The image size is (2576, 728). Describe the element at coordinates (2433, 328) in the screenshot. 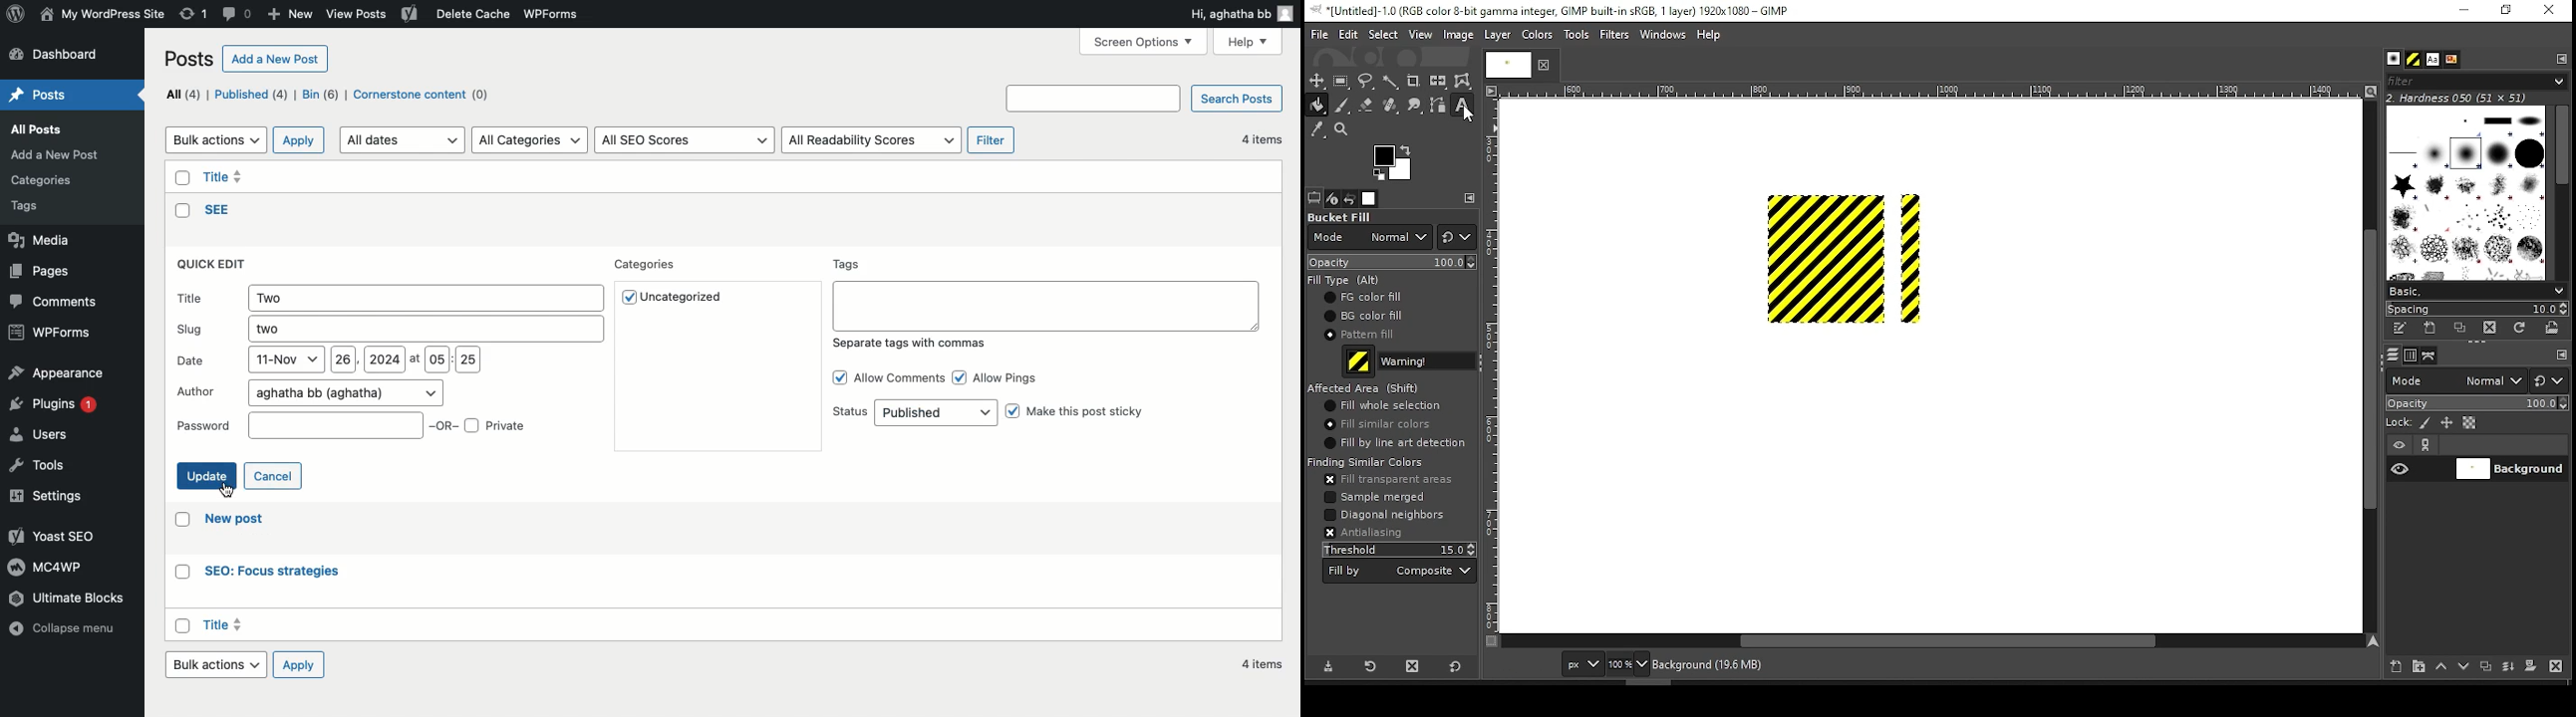

I see `create a new brush` at that location.